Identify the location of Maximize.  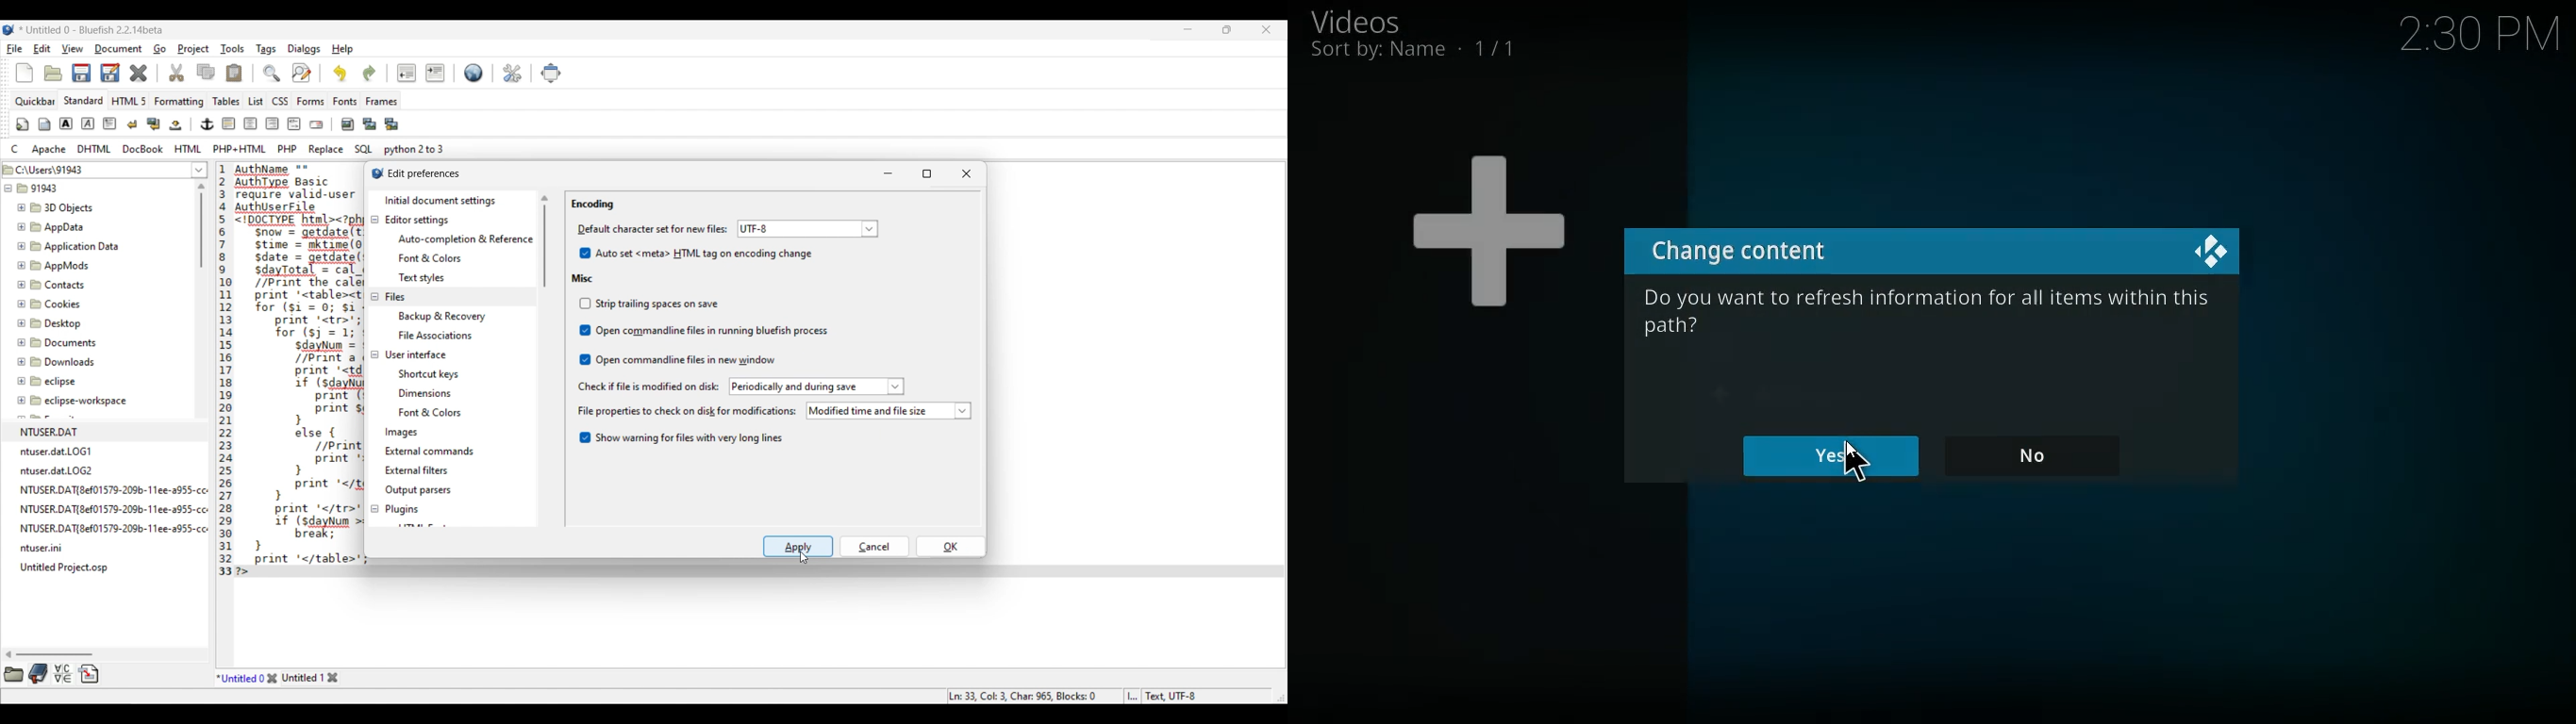
(930, 174).